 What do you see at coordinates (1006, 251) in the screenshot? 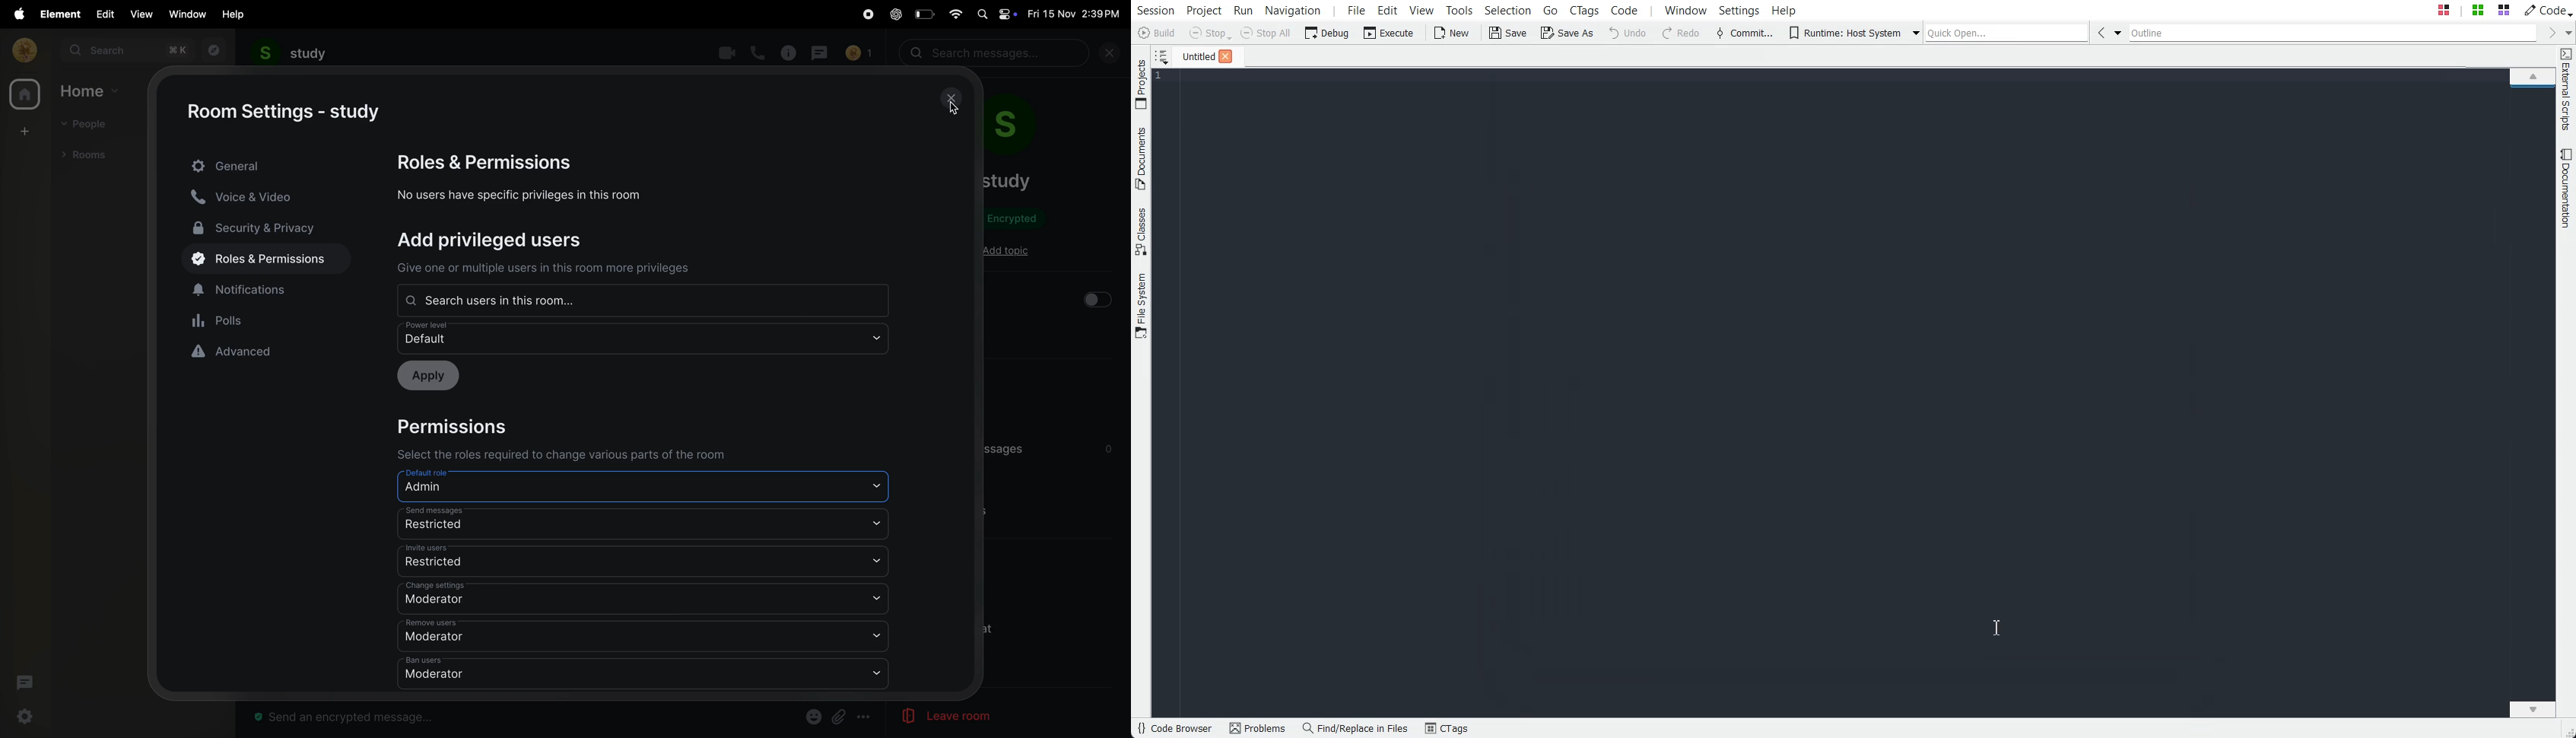
I see `add topic` at bounding box center [1006, 251].